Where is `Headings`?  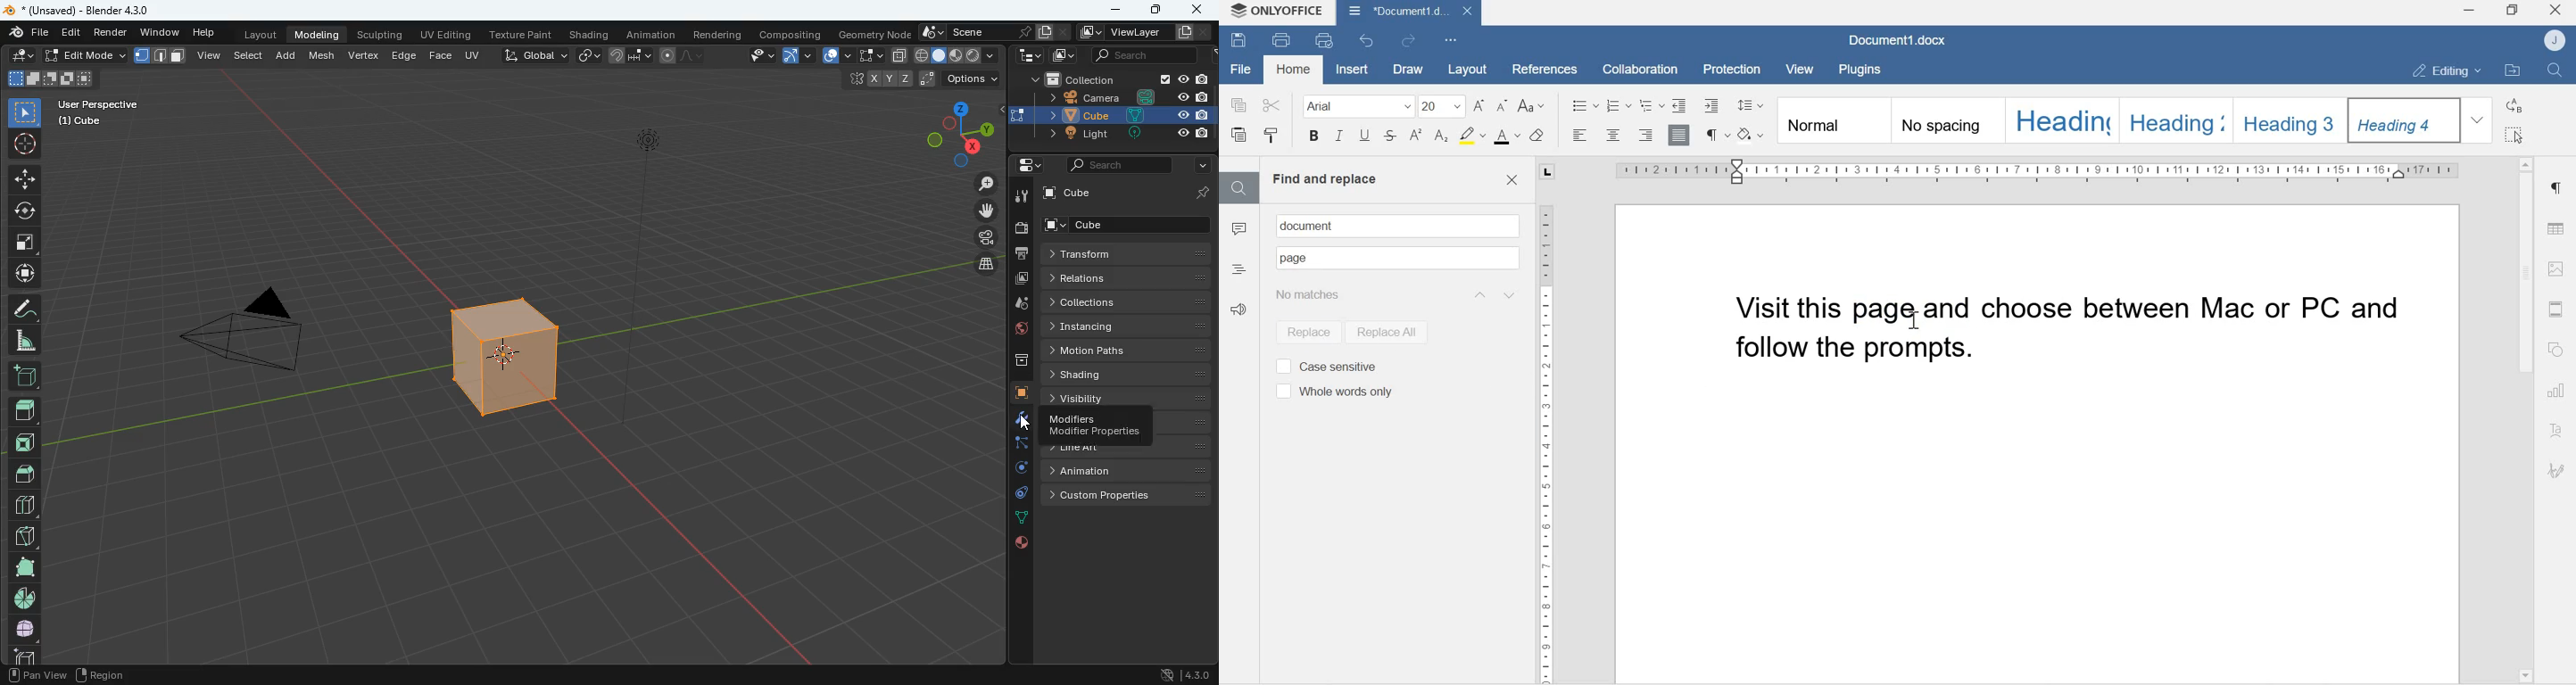 Headings is located at coordinates (1239, 267).